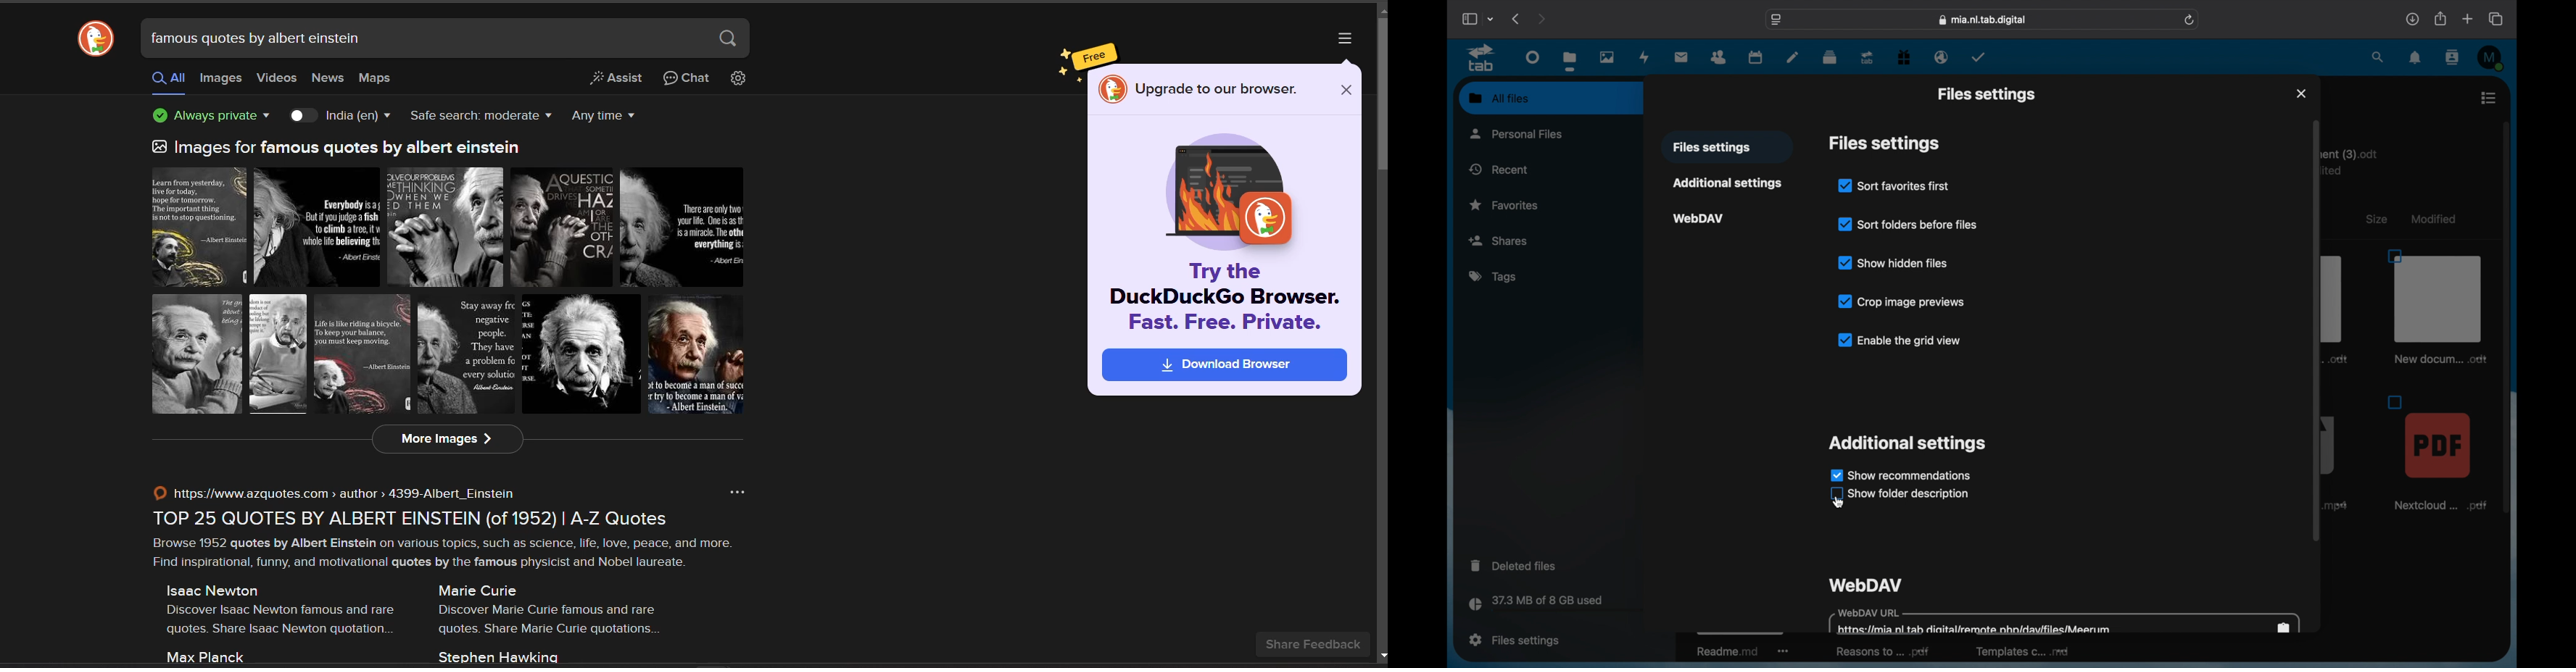  Describe the element at coordinates (2451, 58) in the screenshot. I see `contacts` at that location.